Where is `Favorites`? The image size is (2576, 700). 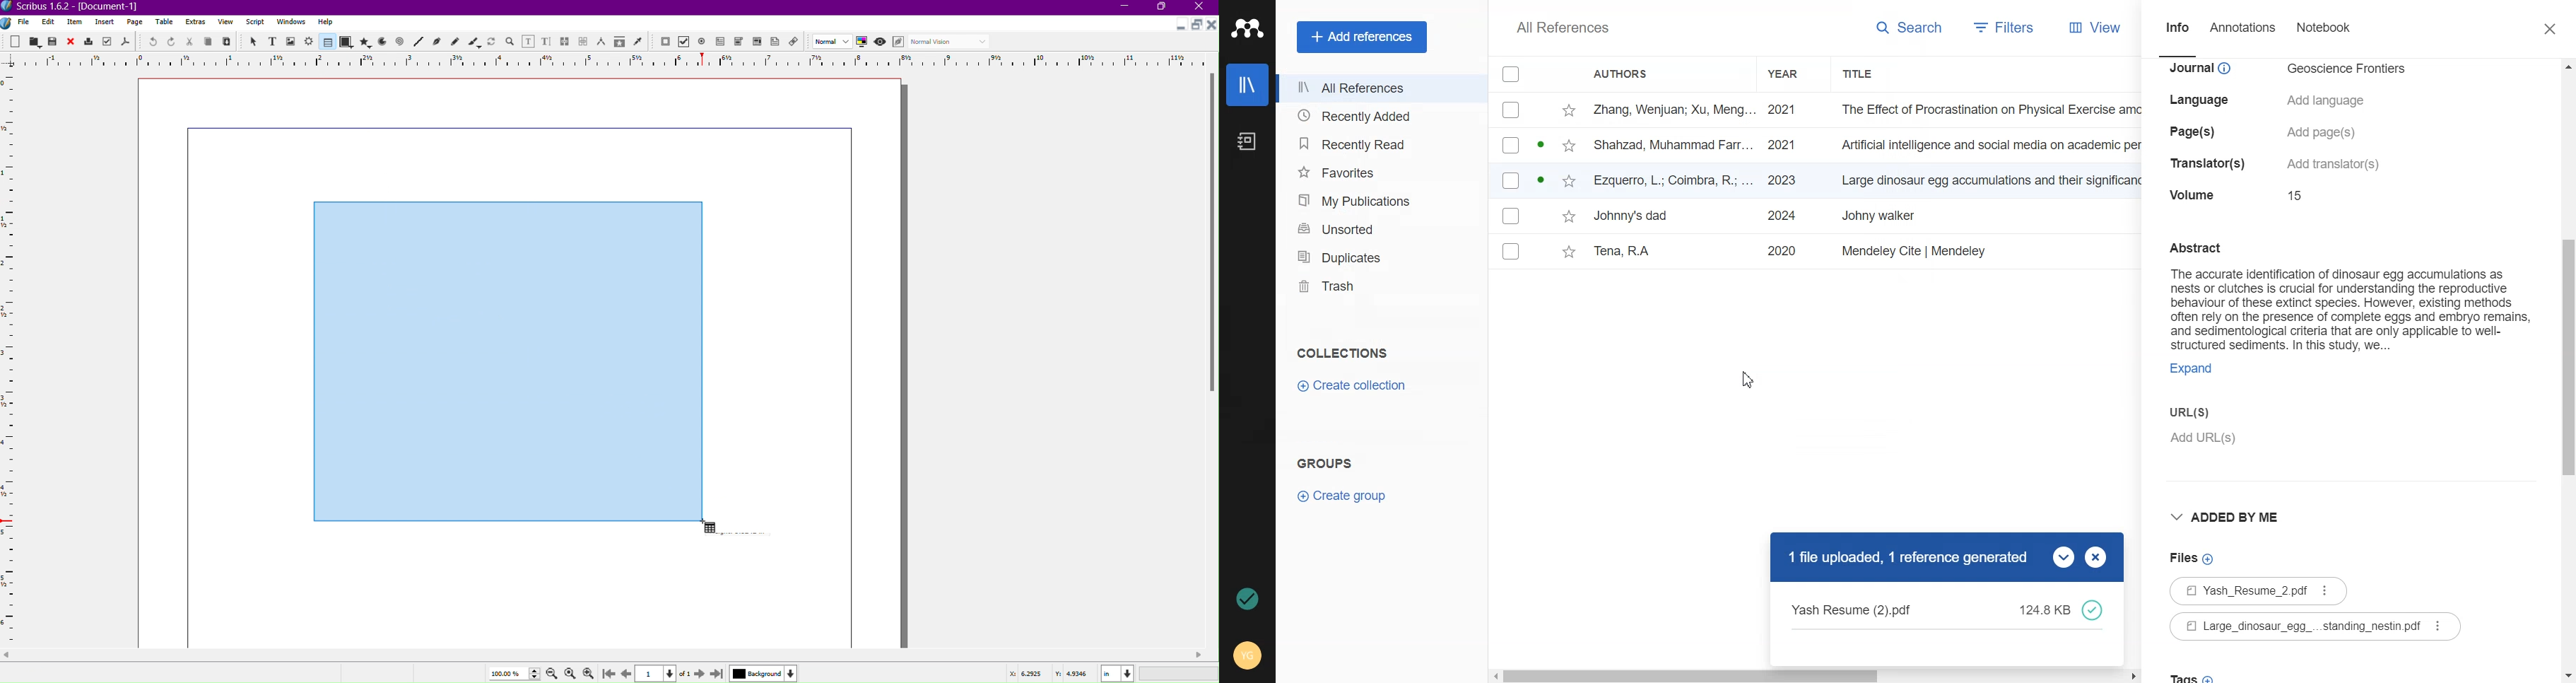 Favorites is located at coordinates (1380, 173).